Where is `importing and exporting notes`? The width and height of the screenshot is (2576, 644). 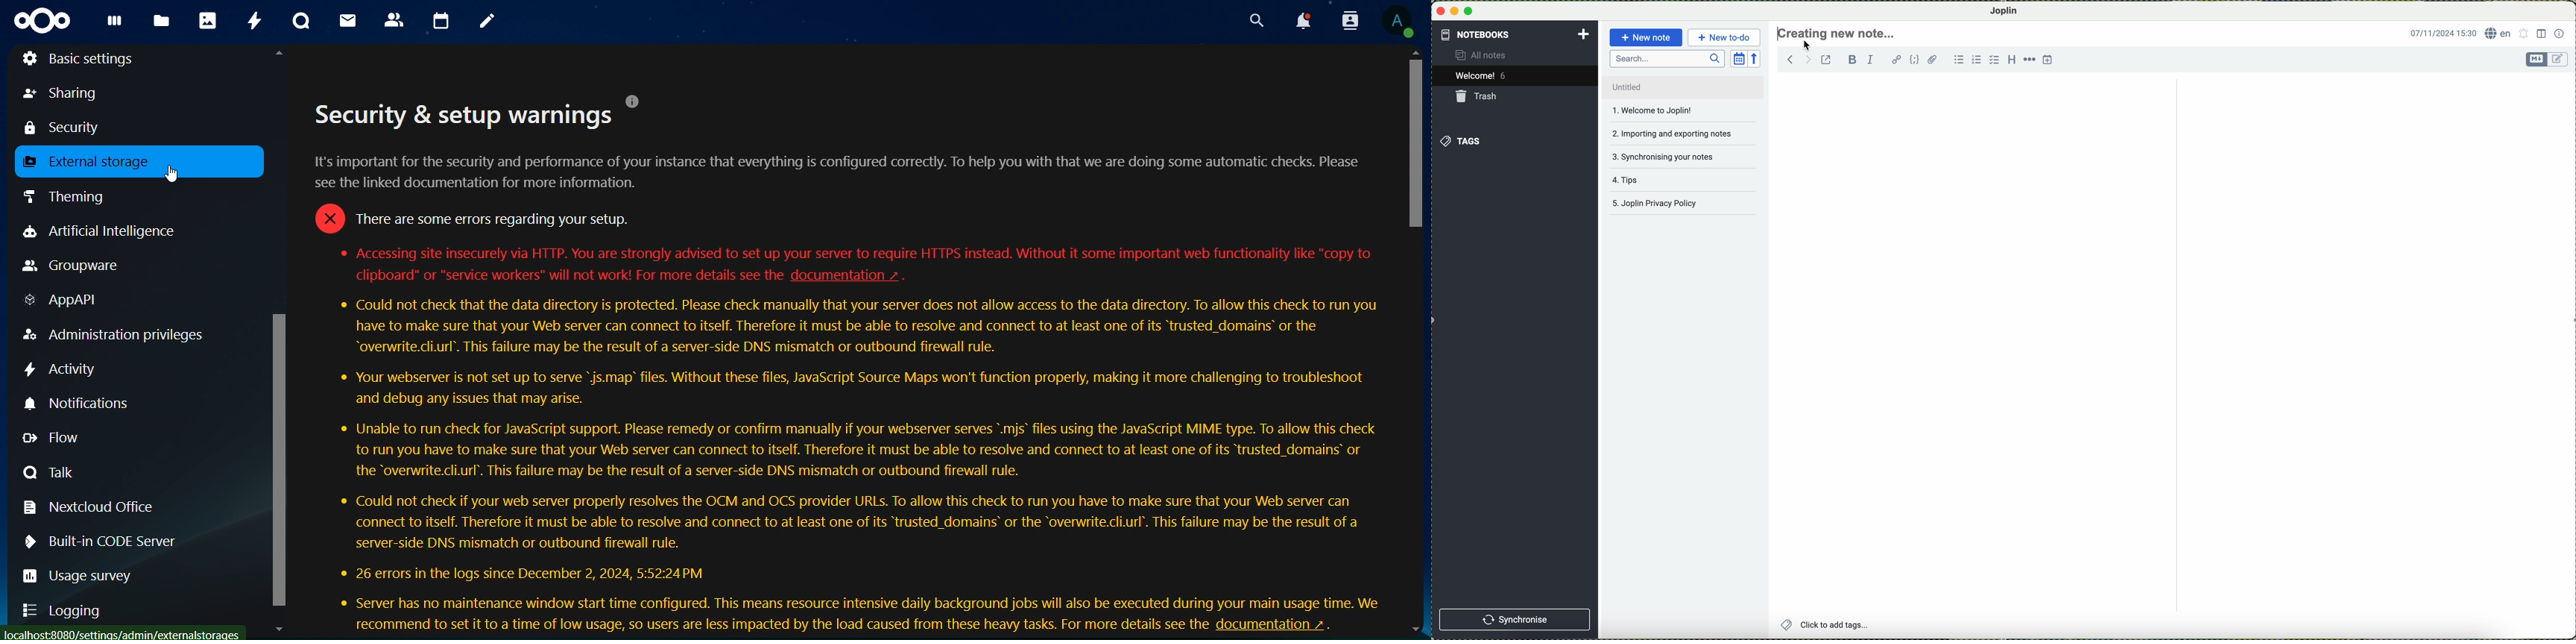
importing and exporting notes is located at coordinates (1671, 133).